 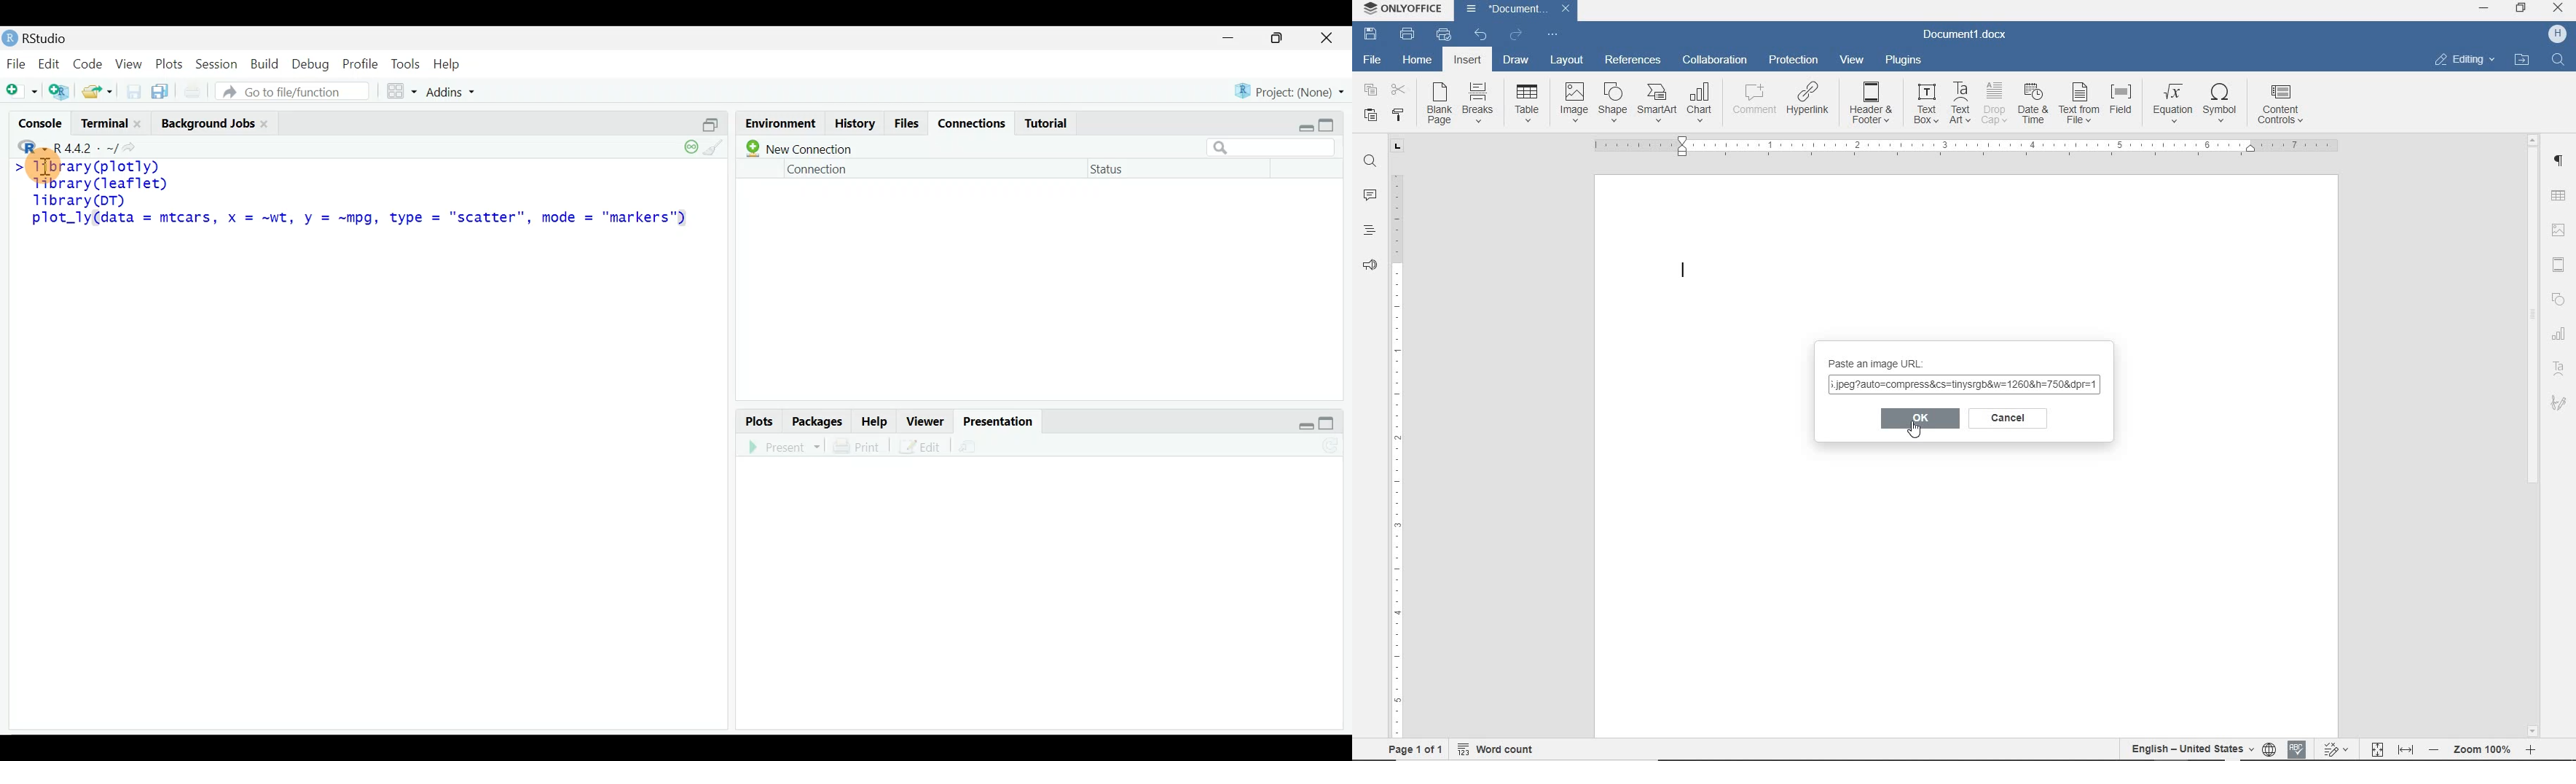 I want to click on Search bar, so click(x=1273, y=148).